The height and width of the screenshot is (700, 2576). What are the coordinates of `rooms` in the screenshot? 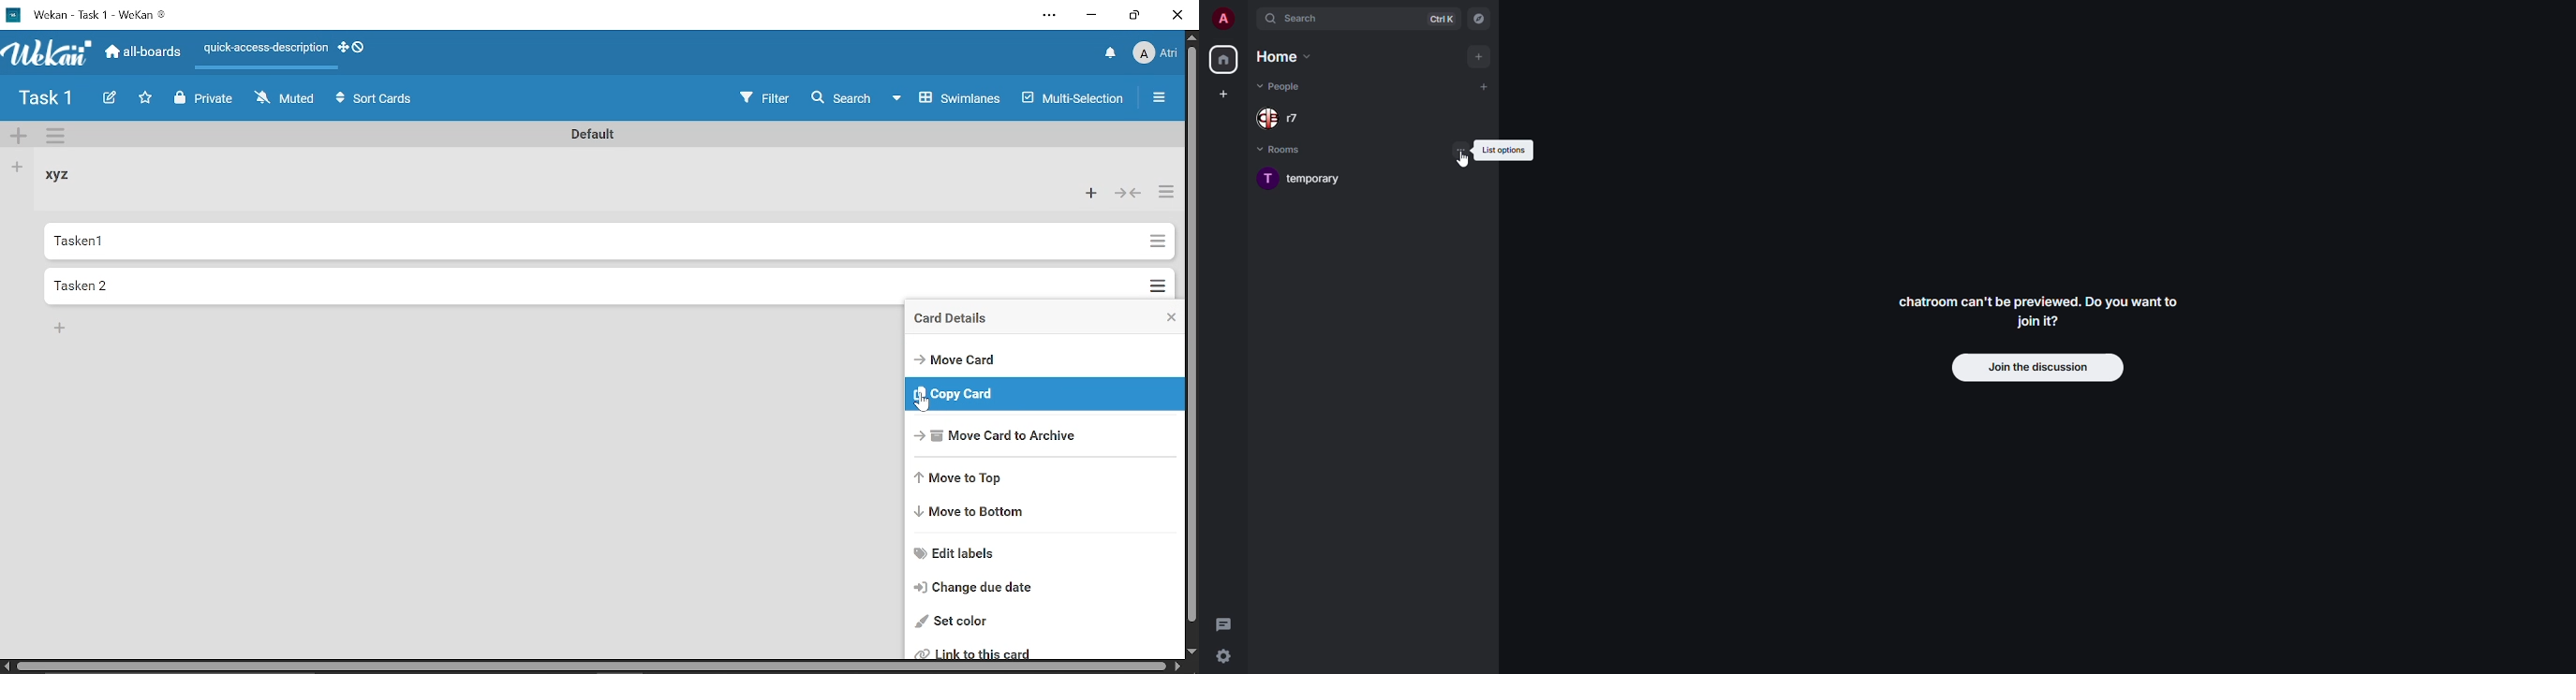 It's located at (1287, 148).